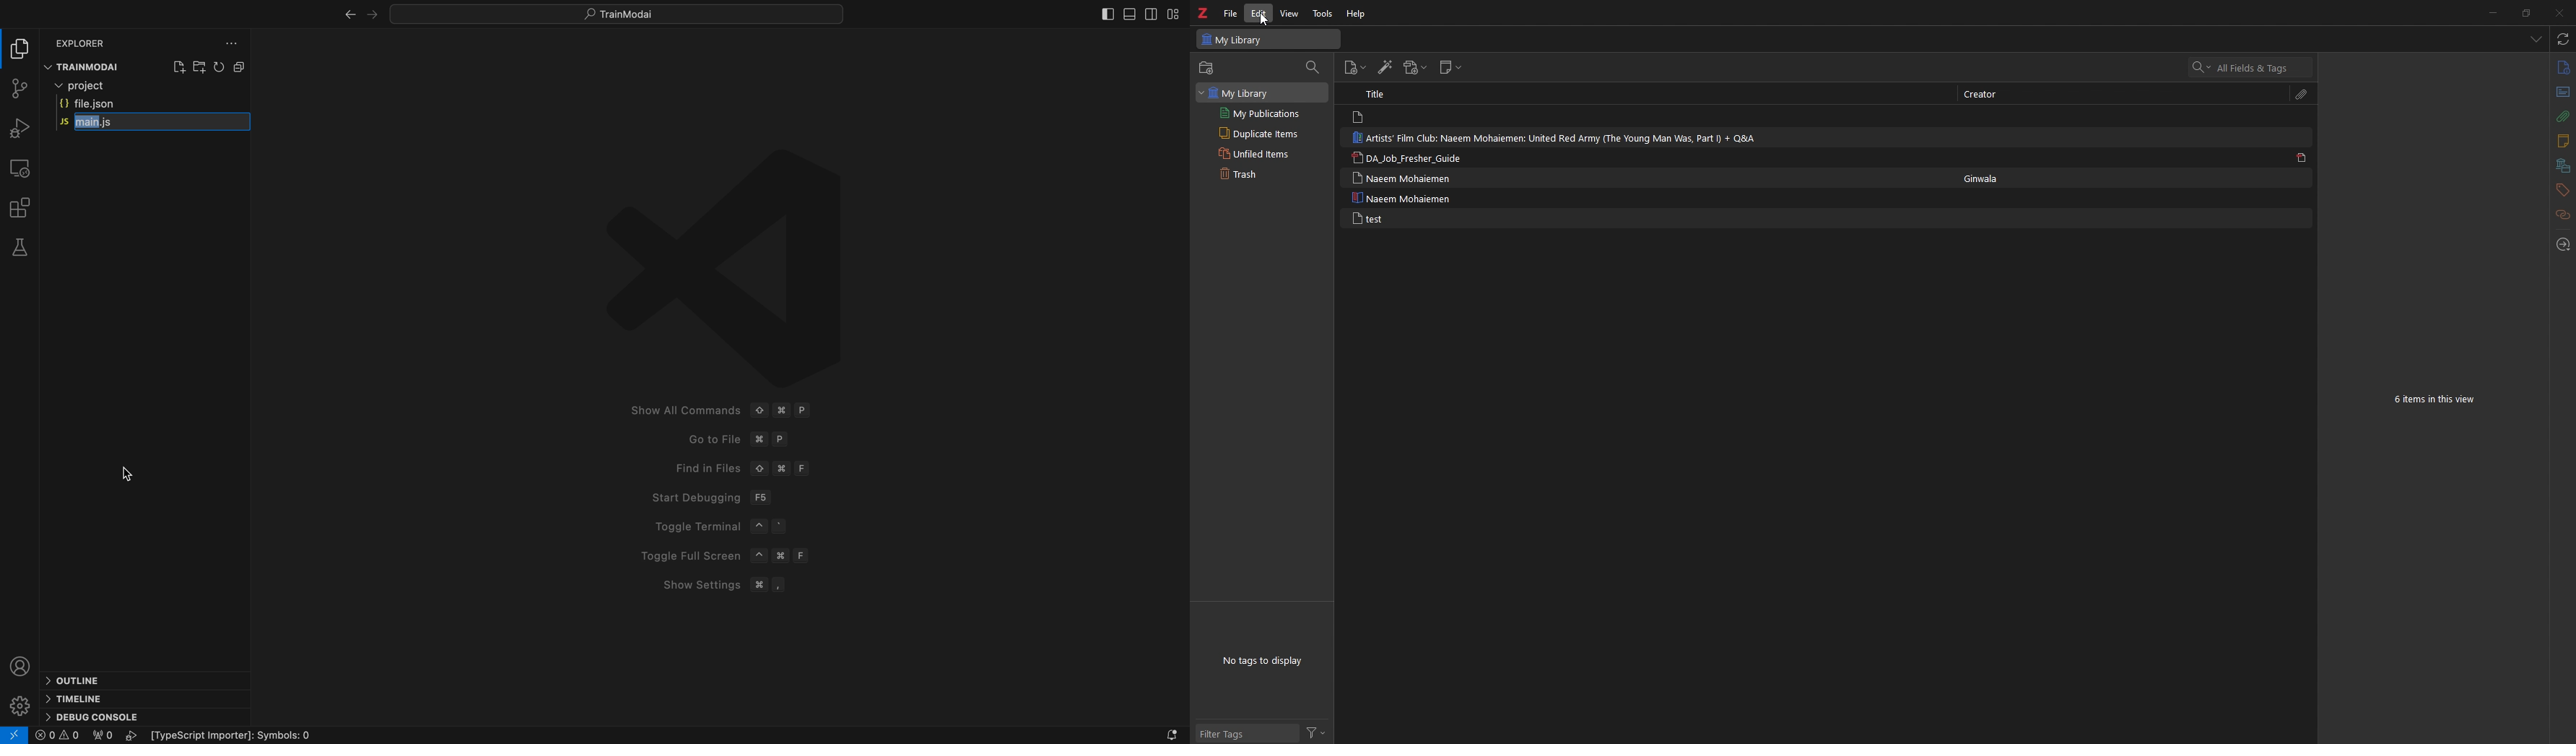 The height and width of the screenshot is (756, 2576). Describe the element at coordinates (2562, 215) in the screenshot. I see `related` at that location.